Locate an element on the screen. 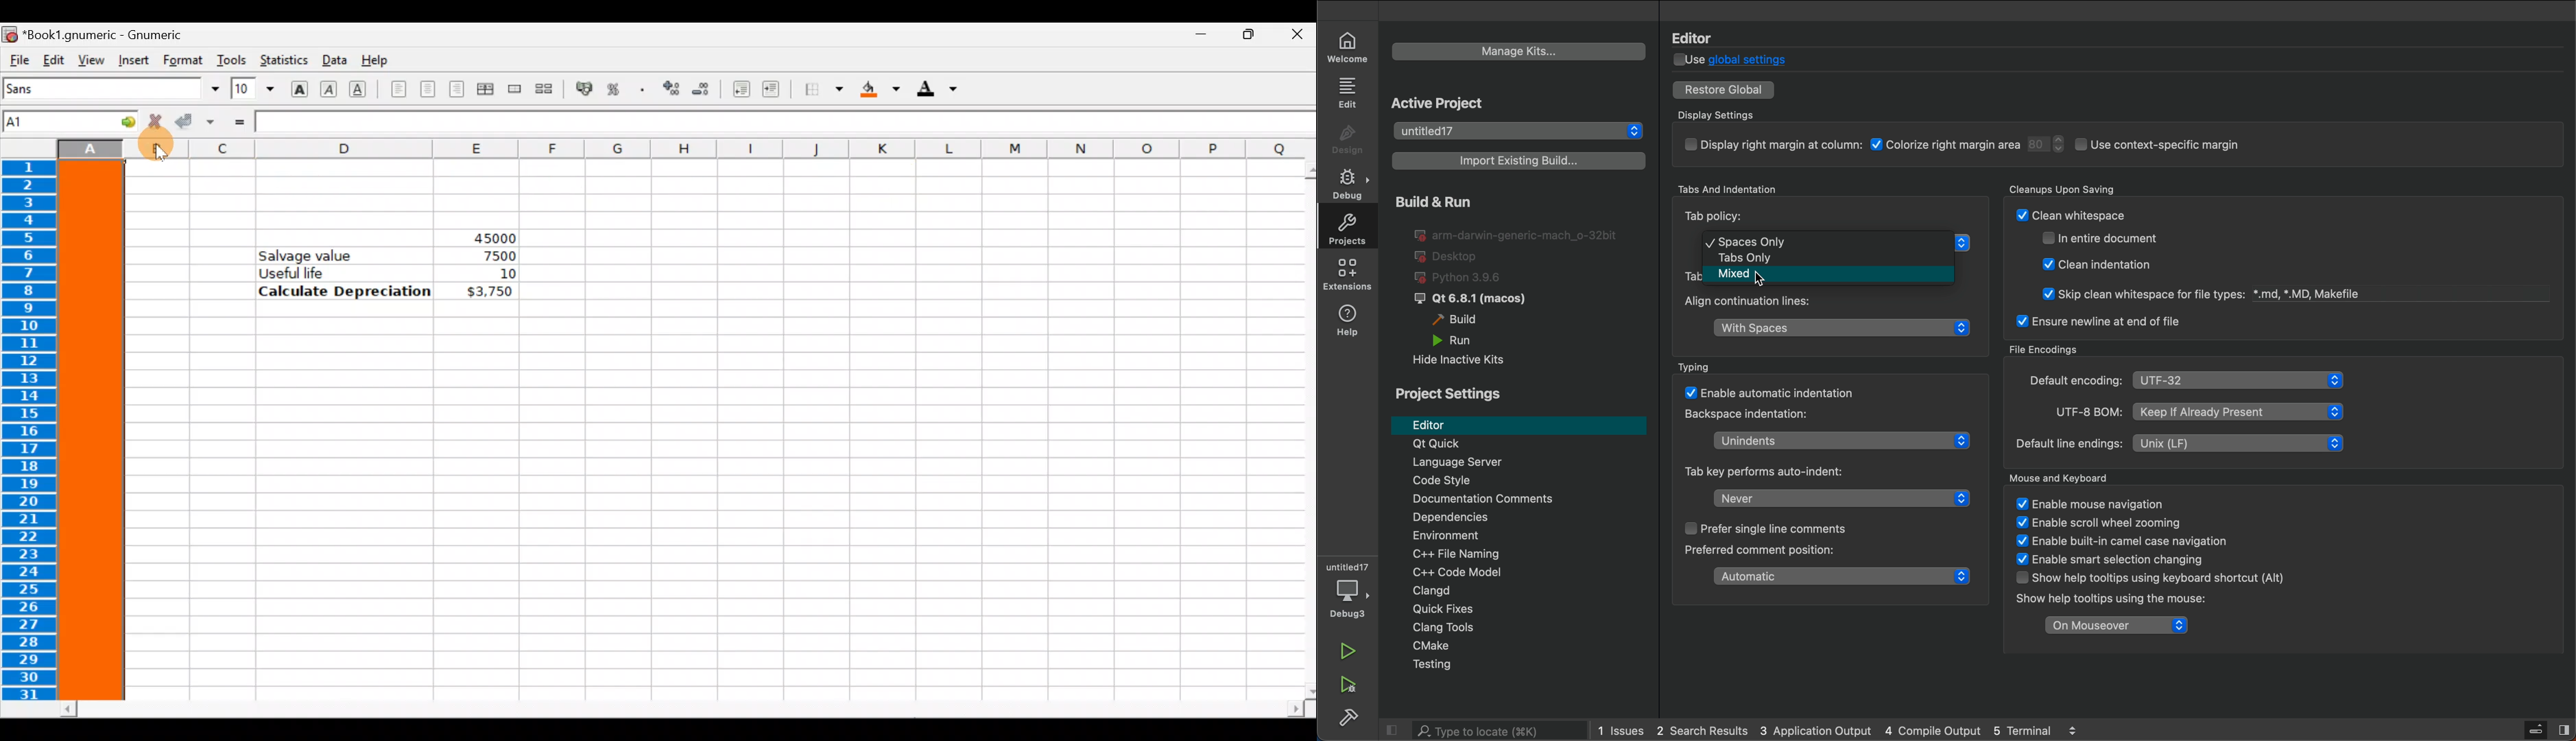  Format the selection as accounting is located at coordinates (585, 91).